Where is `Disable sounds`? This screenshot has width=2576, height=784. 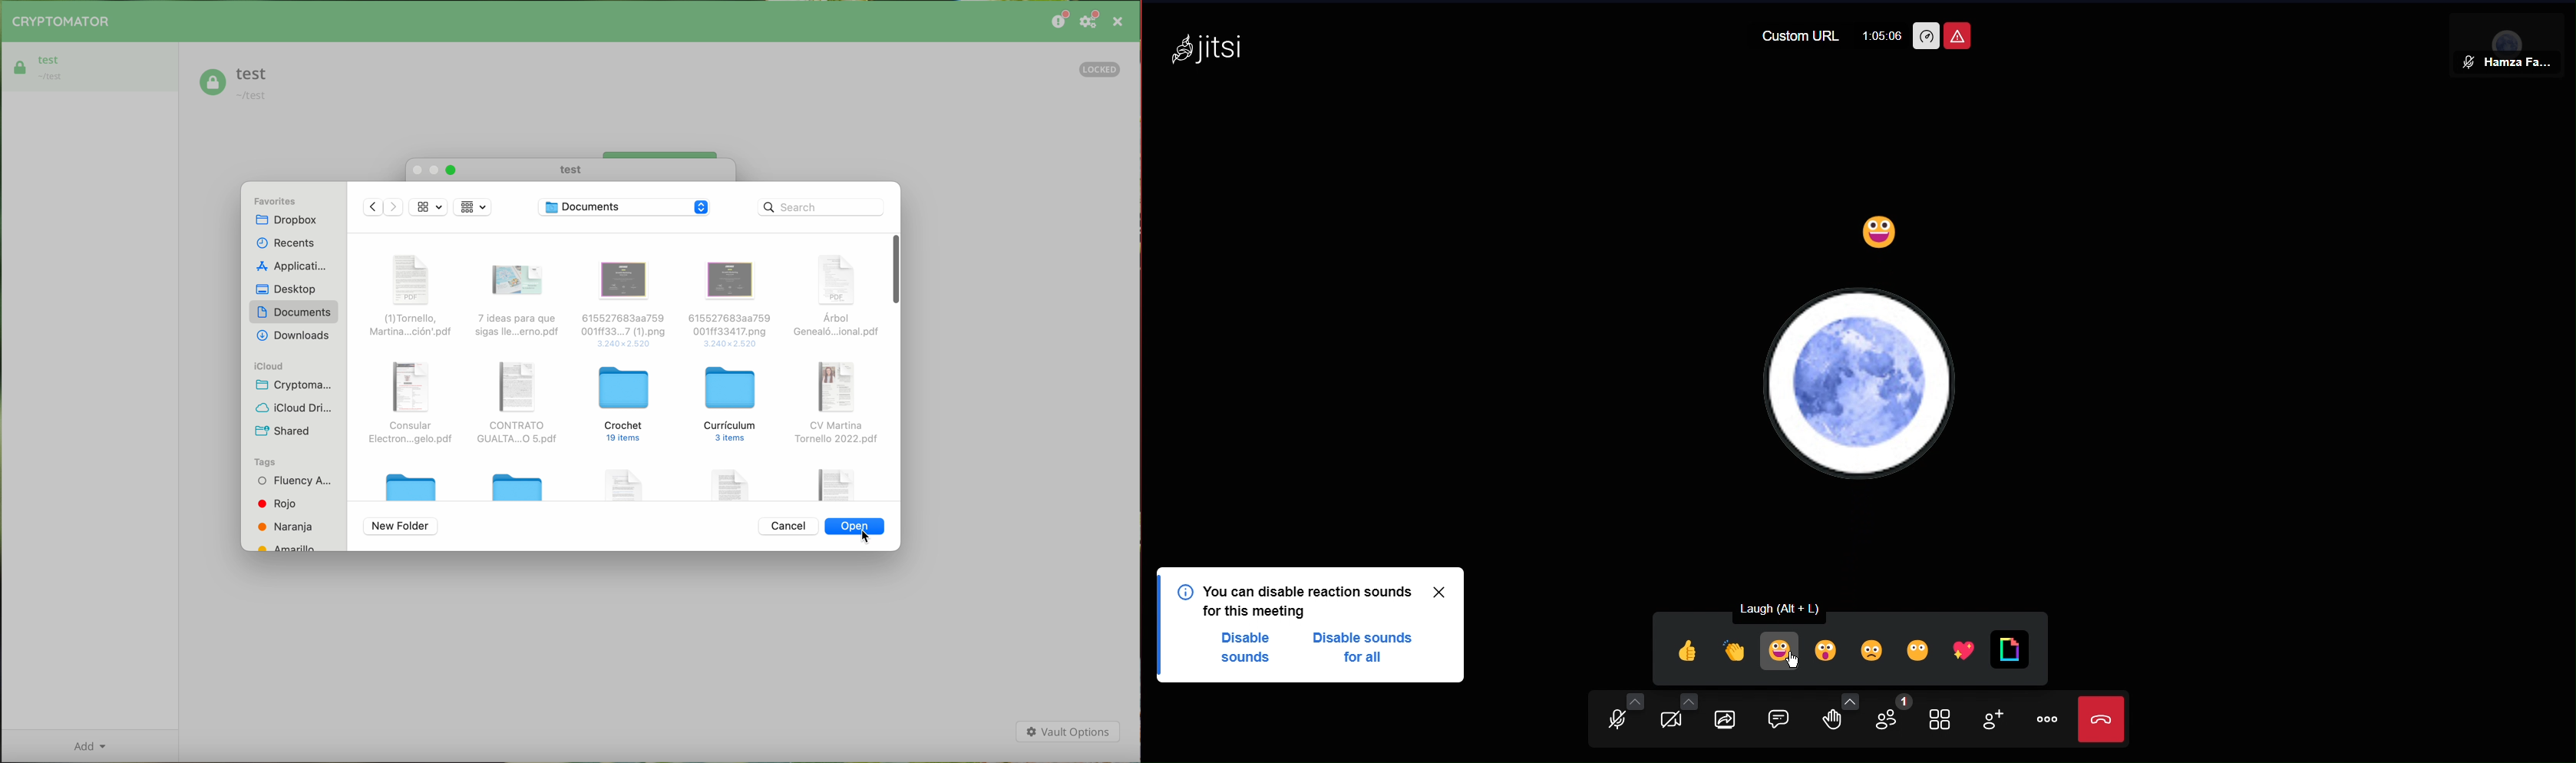 Disable sounds is located at coordinates (1250, 651).